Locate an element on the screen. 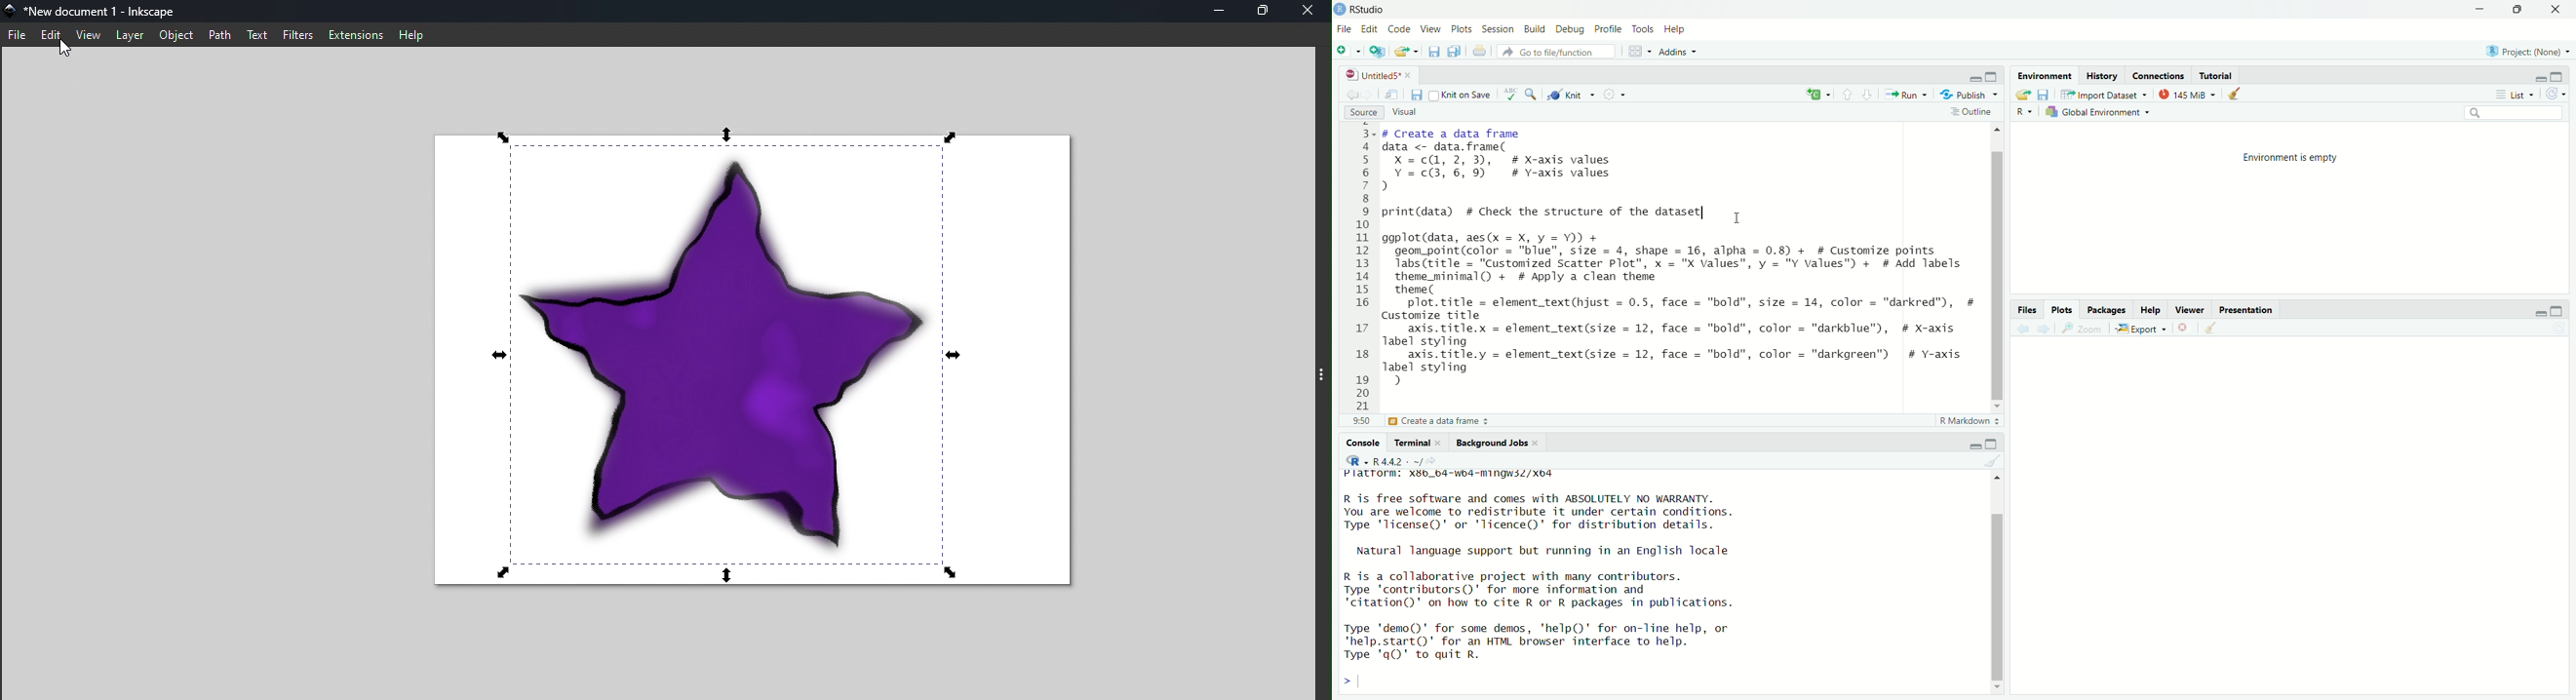 This screenshot has width=2576, height=700. debug is located at coordinates (1535, 29).